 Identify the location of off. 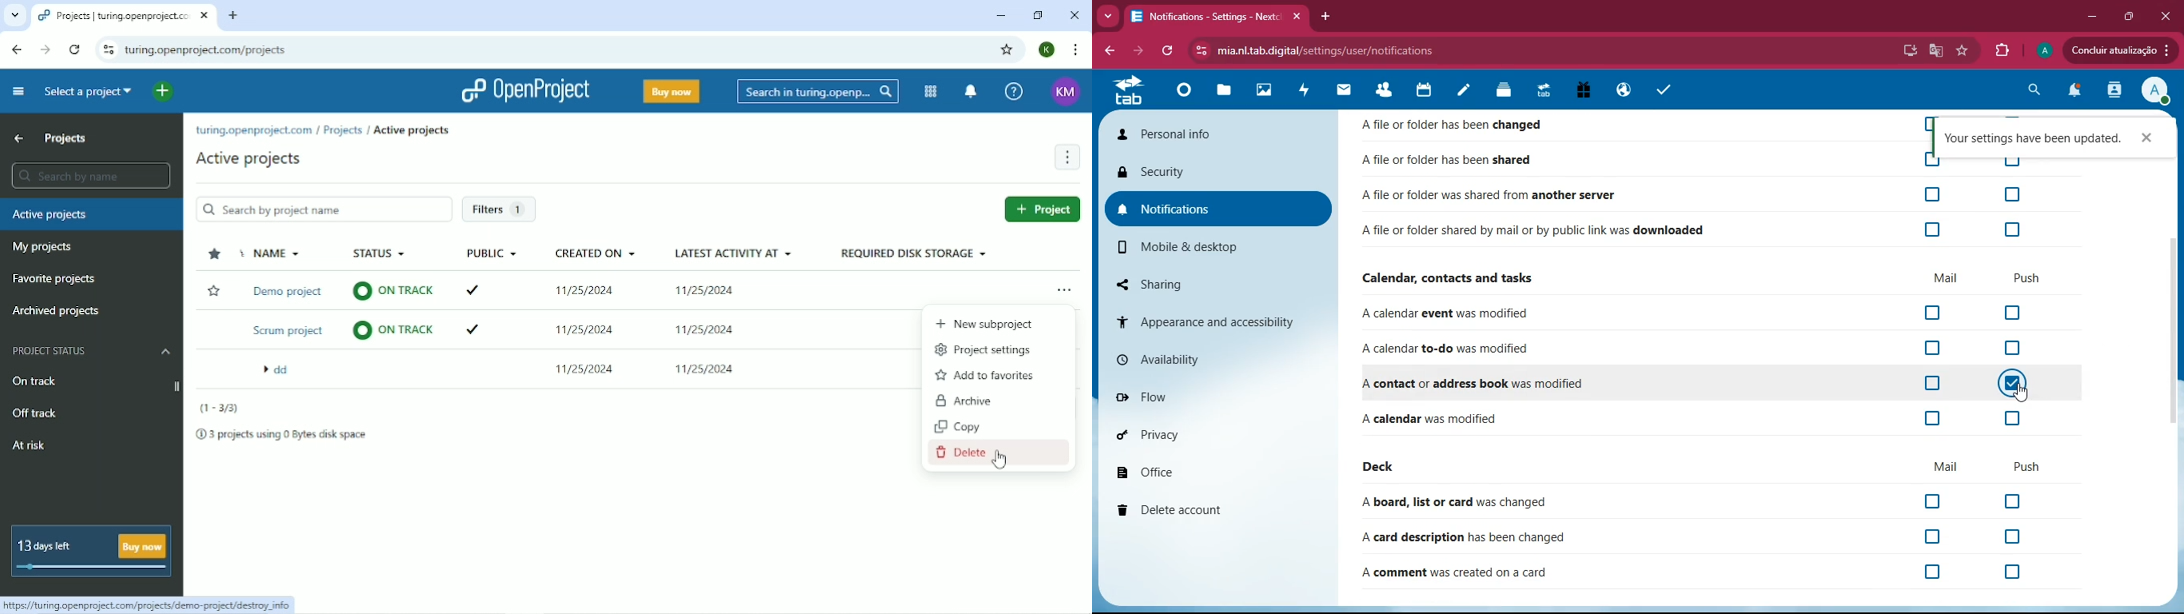
(1932, 159).